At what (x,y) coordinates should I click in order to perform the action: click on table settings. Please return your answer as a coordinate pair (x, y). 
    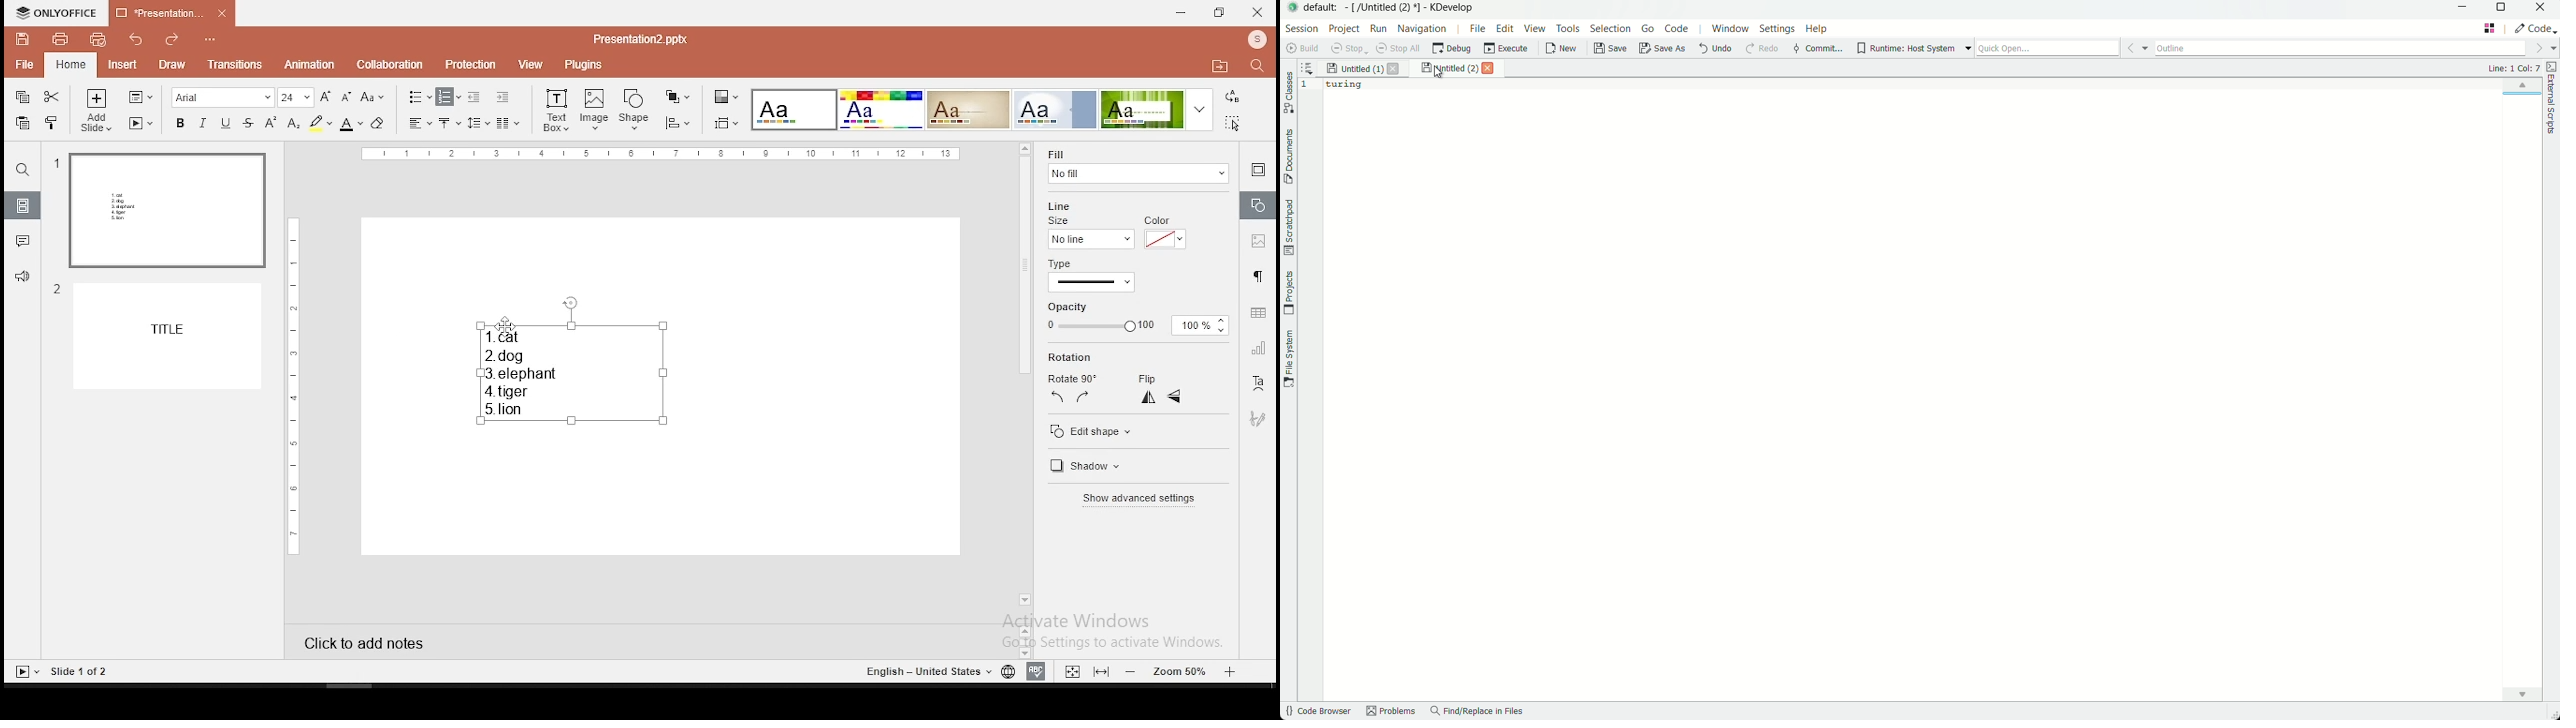
    Looking at the image, I should click on (1256, 313).